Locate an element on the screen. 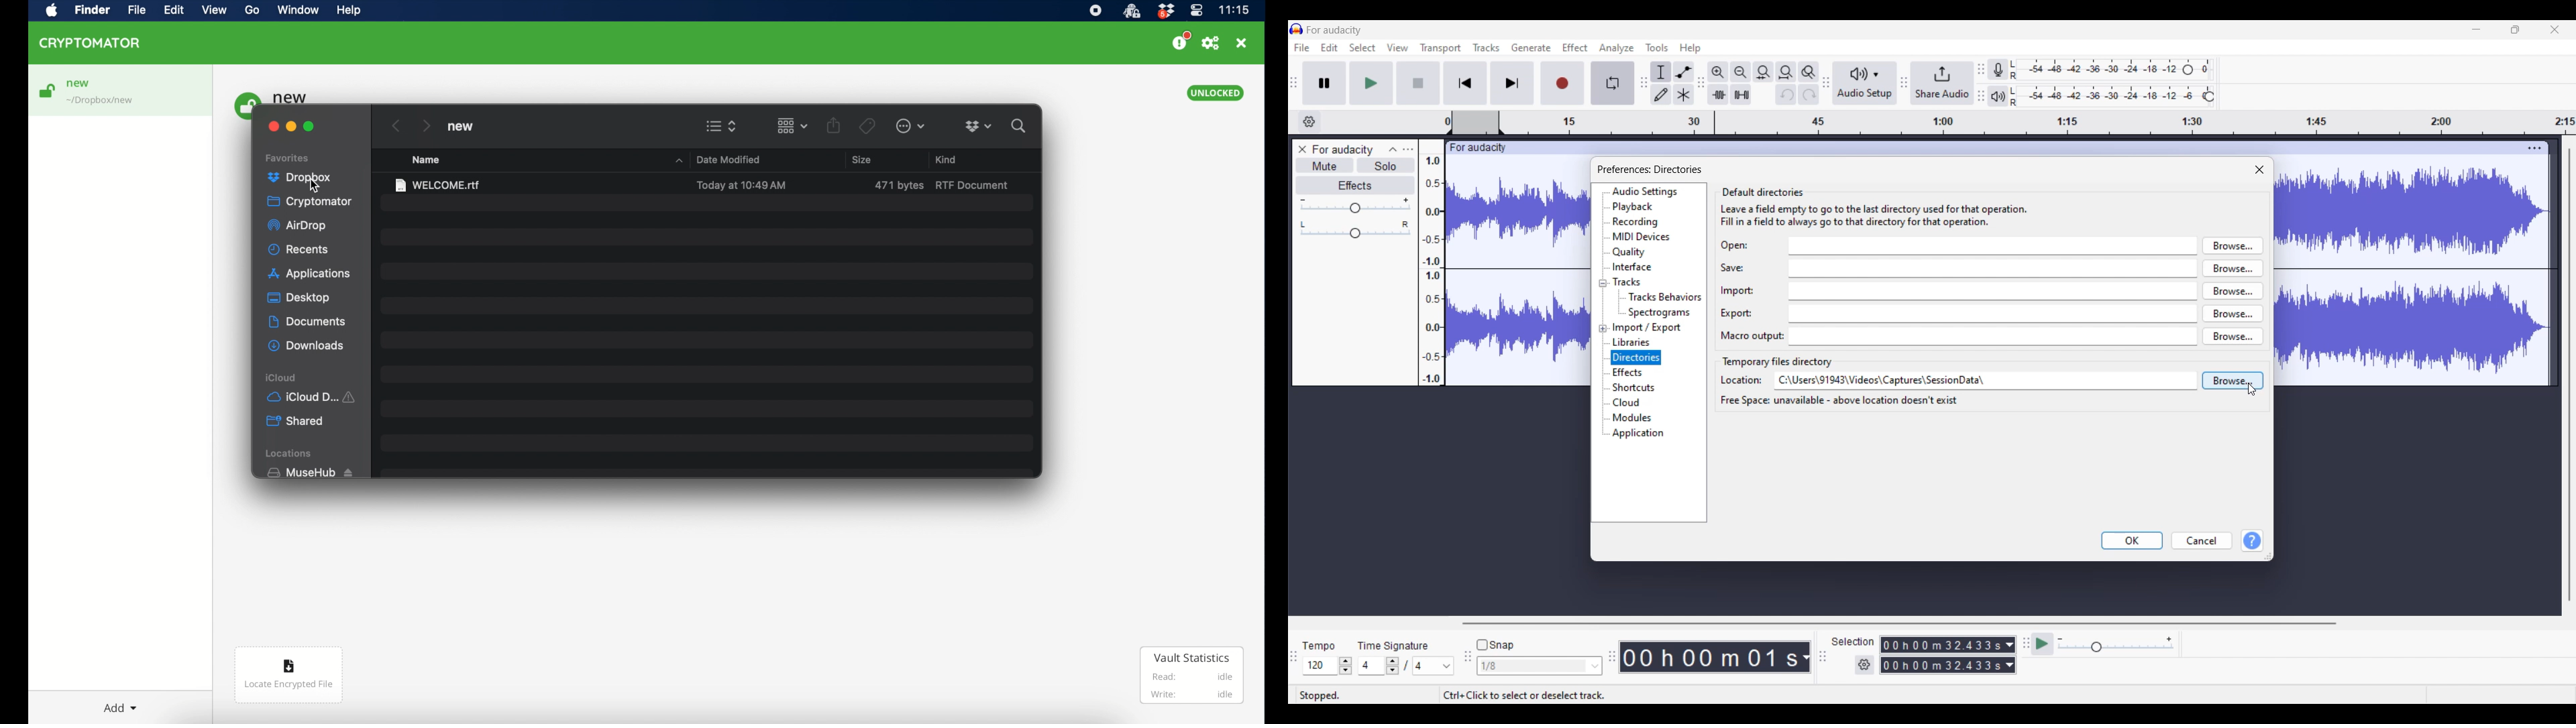 This screenshot has height=728, width=2576. Play at speed/Play at speed once is located at coordinates (2043, 644).